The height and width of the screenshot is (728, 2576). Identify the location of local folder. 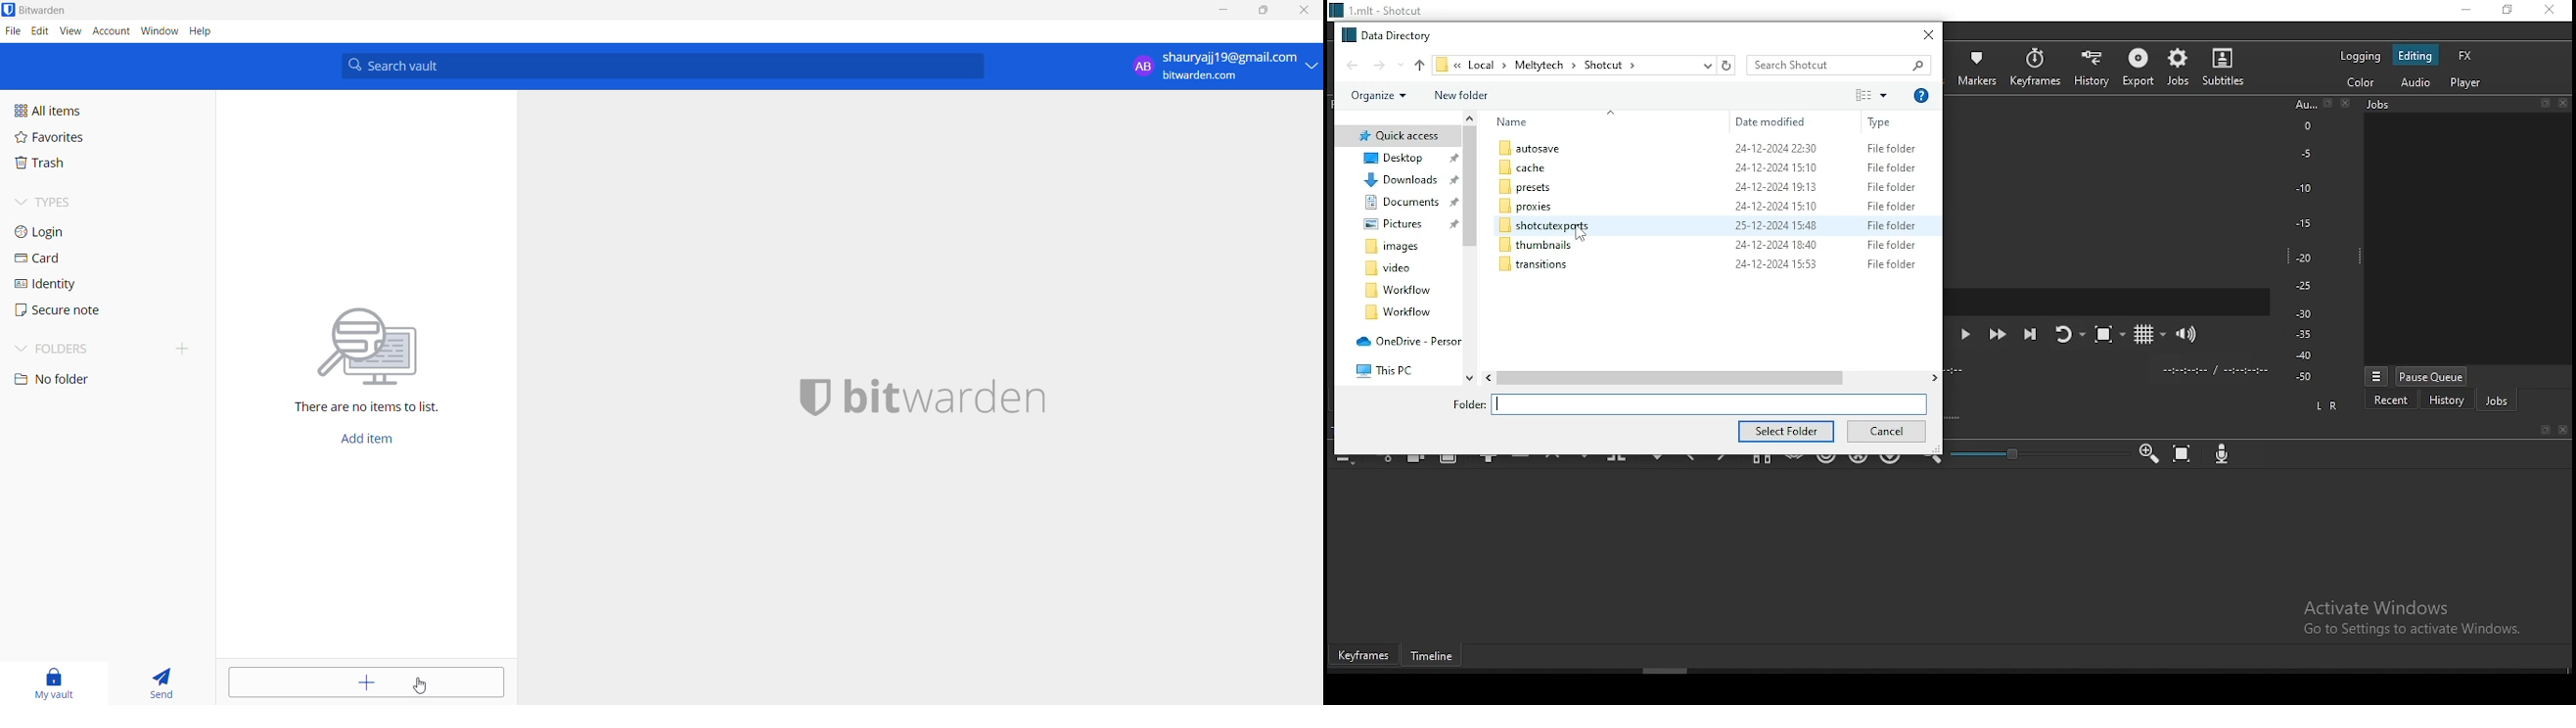
(1536, 245).